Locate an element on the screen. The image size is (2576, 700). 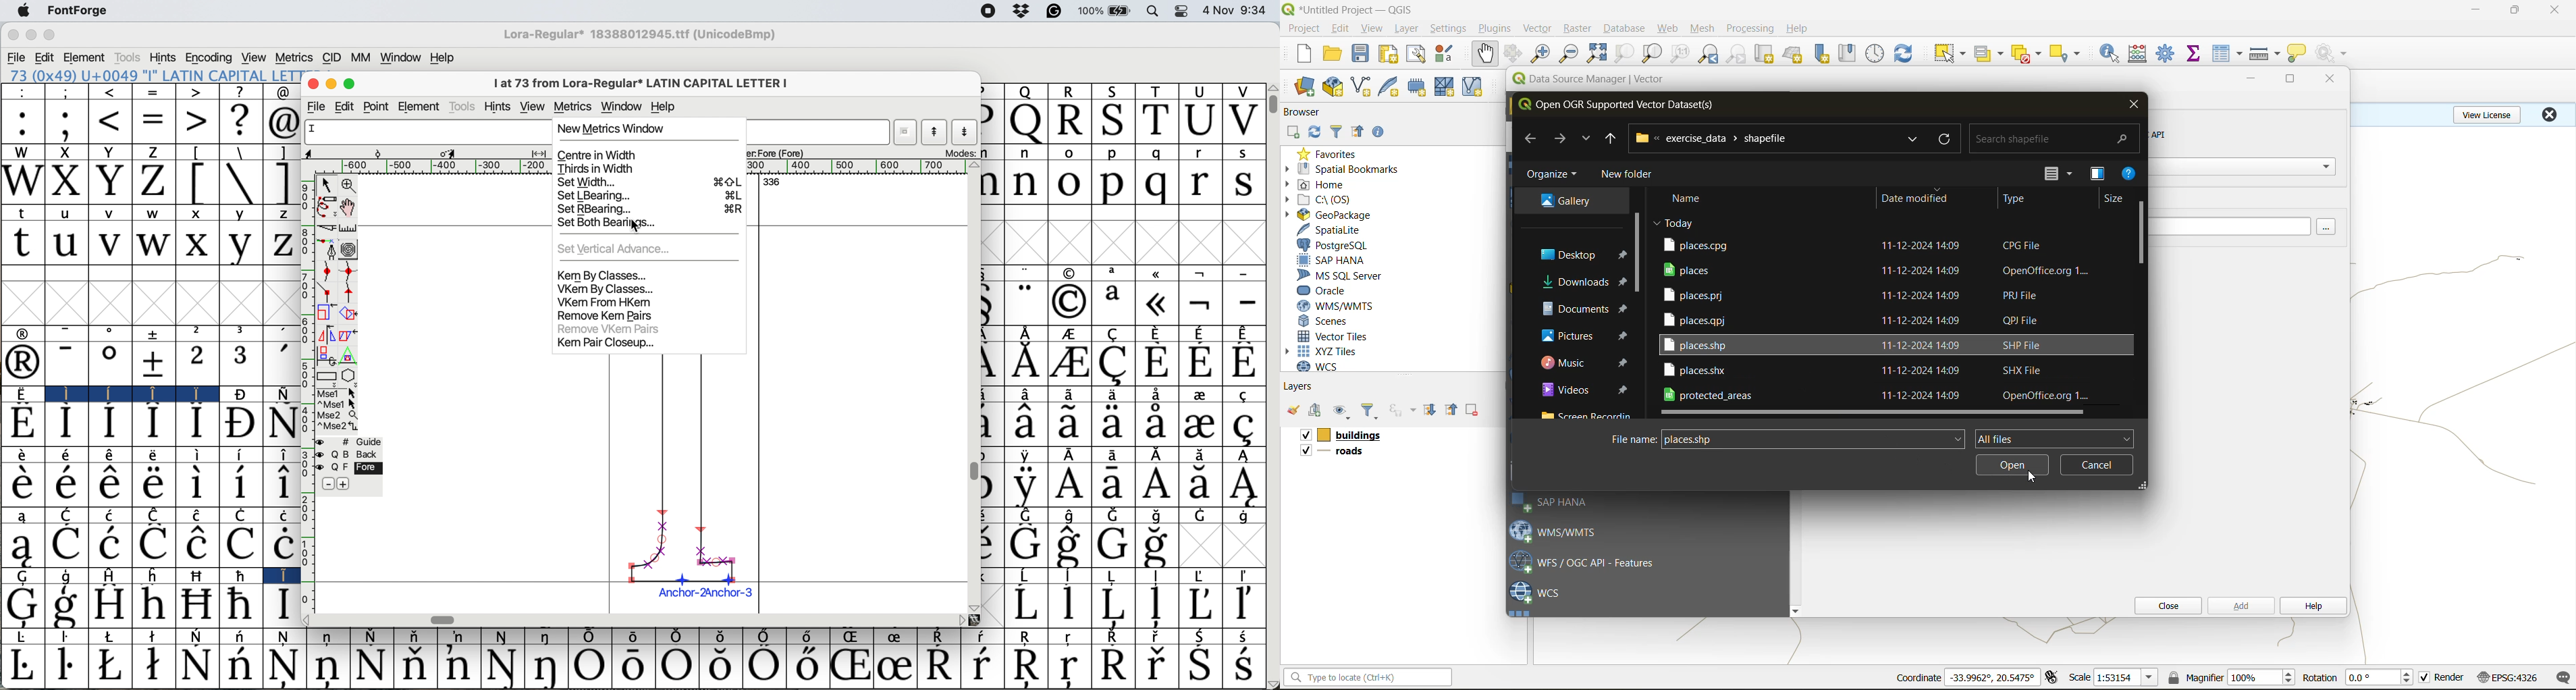
Symbol is located at coordinates (283, 455).